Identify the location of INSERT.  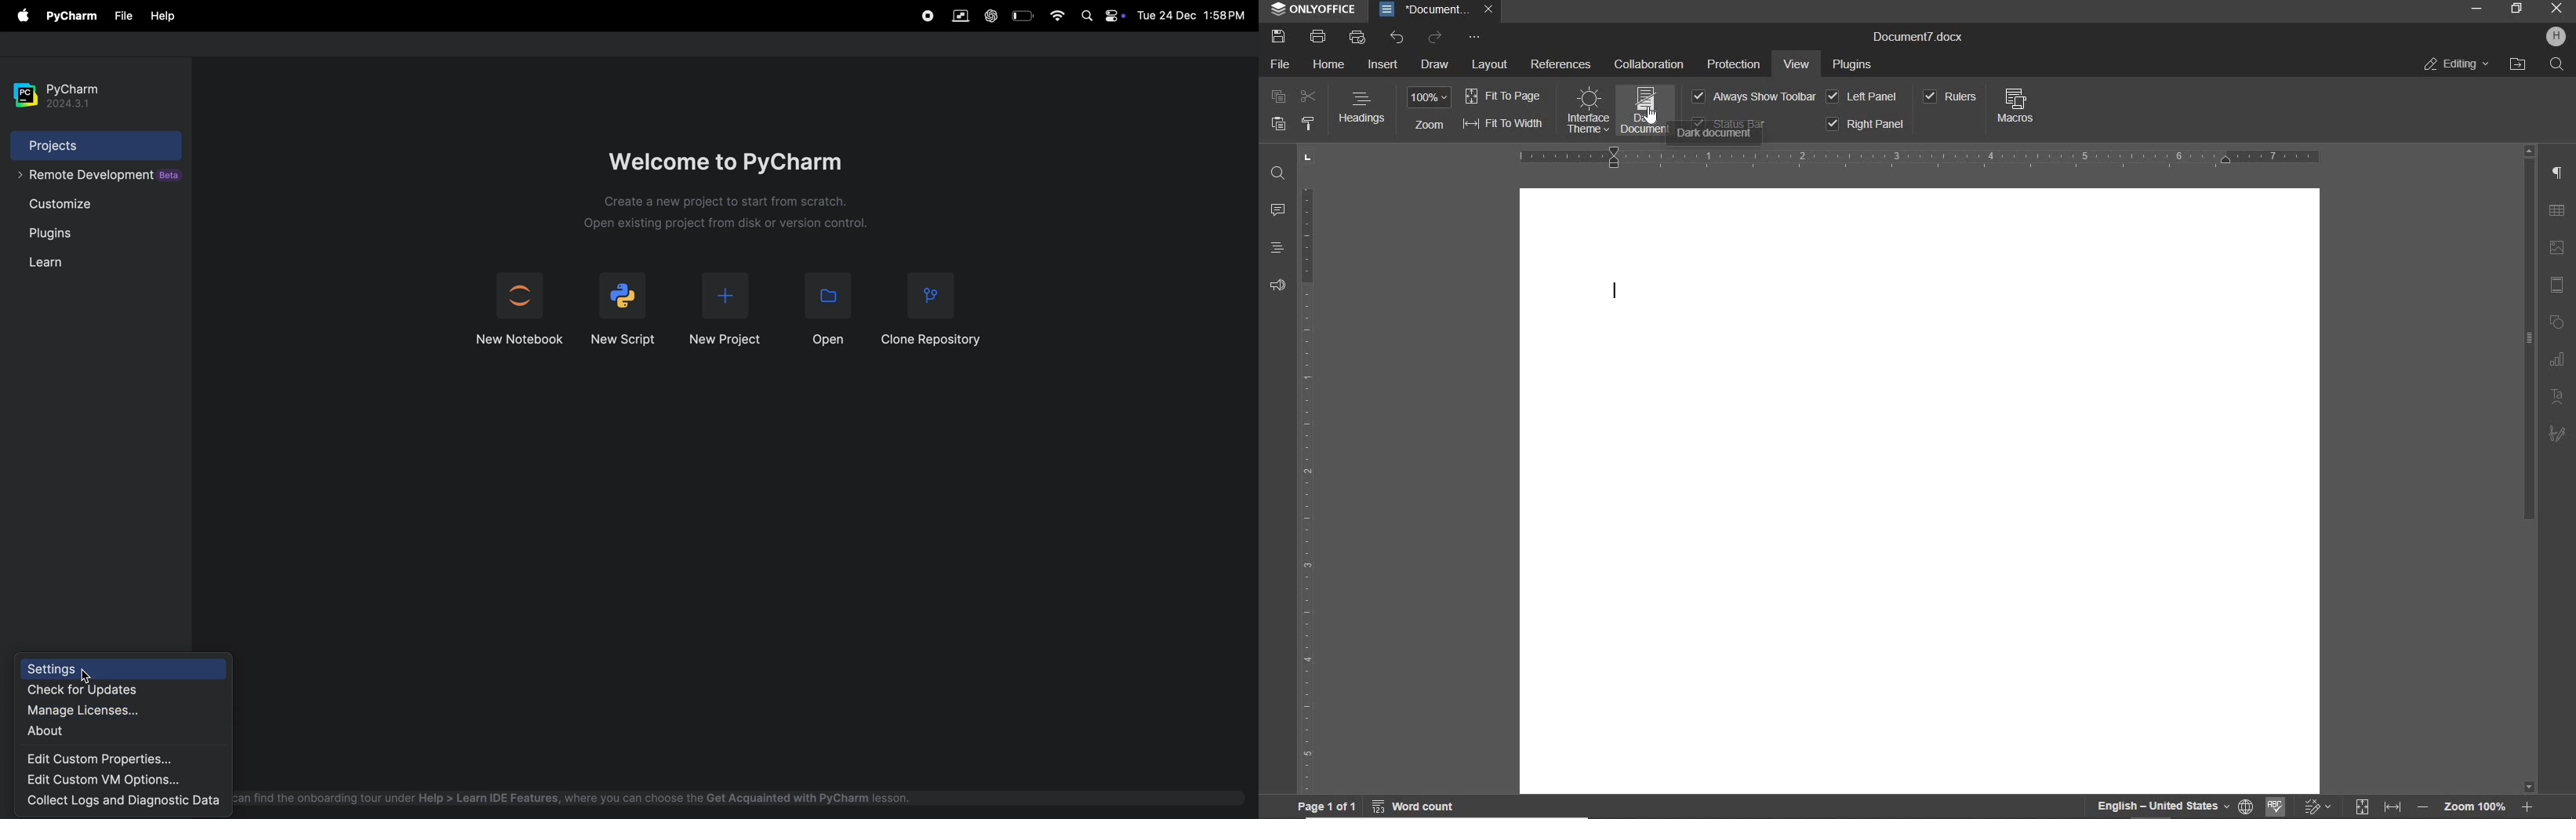
(1382, 66).